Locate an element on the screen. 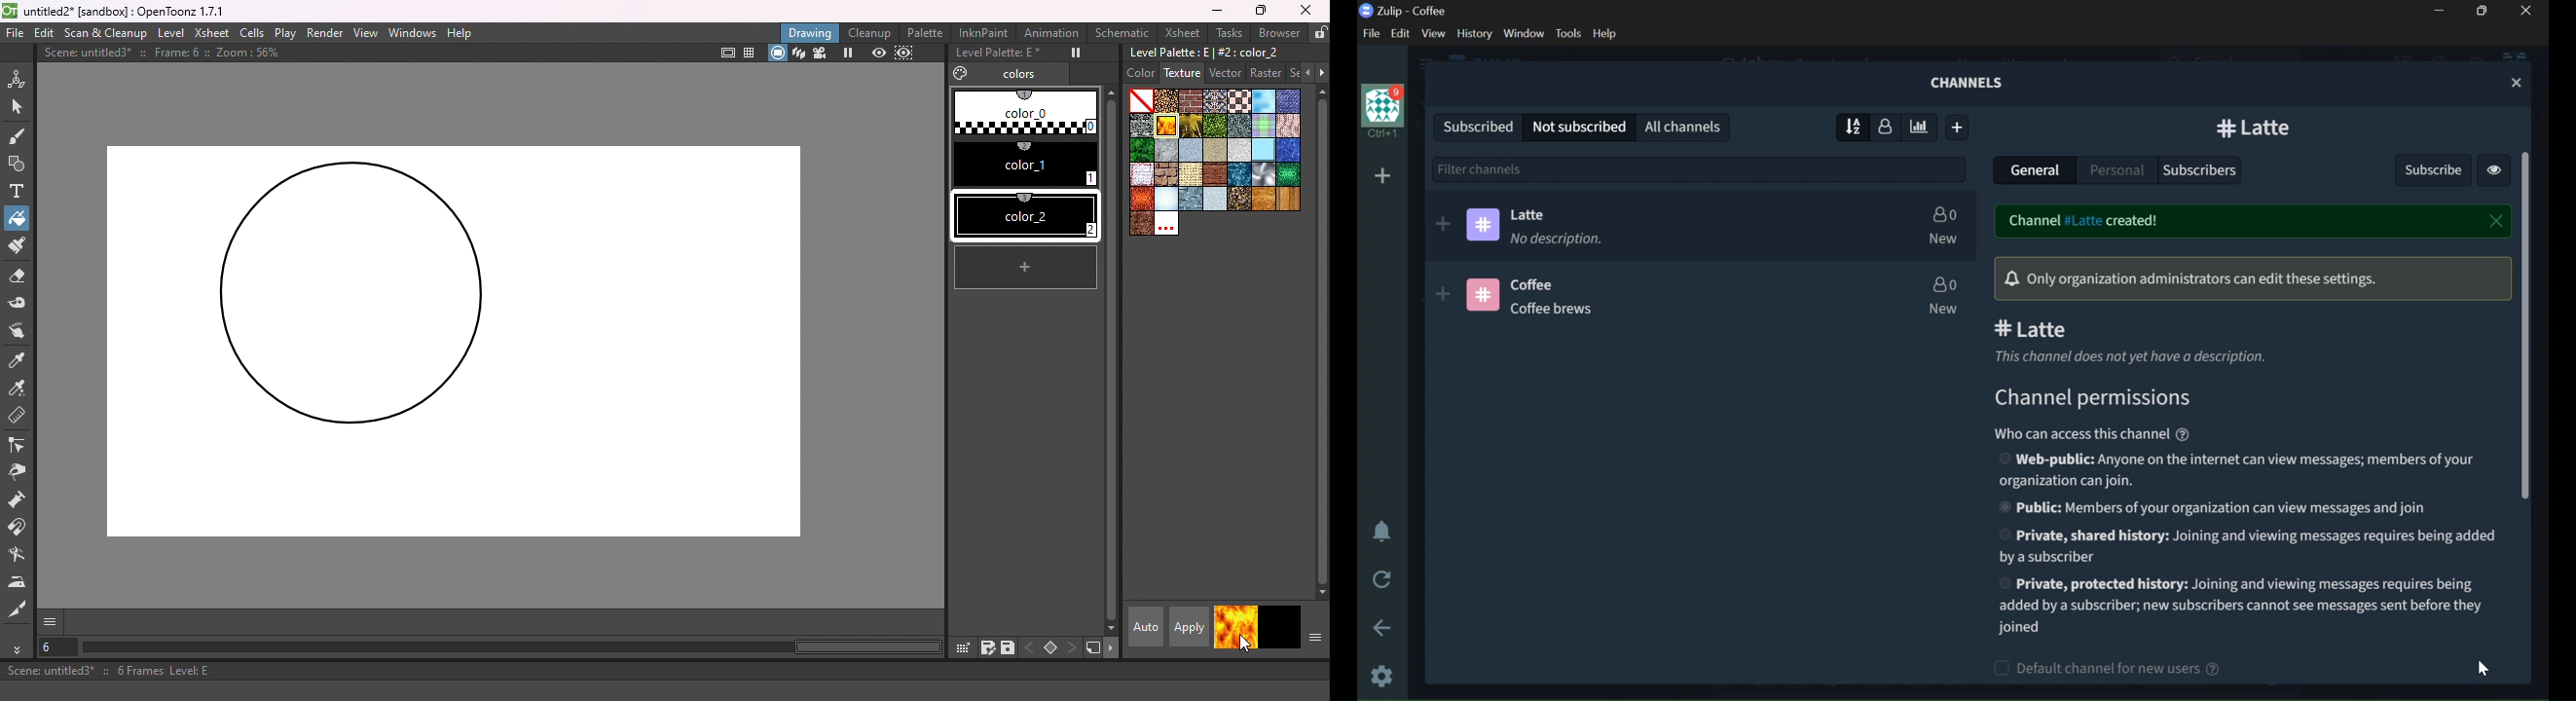 This screenshot has width=2576, height=728. Windows is located at coordinates (413, 32).